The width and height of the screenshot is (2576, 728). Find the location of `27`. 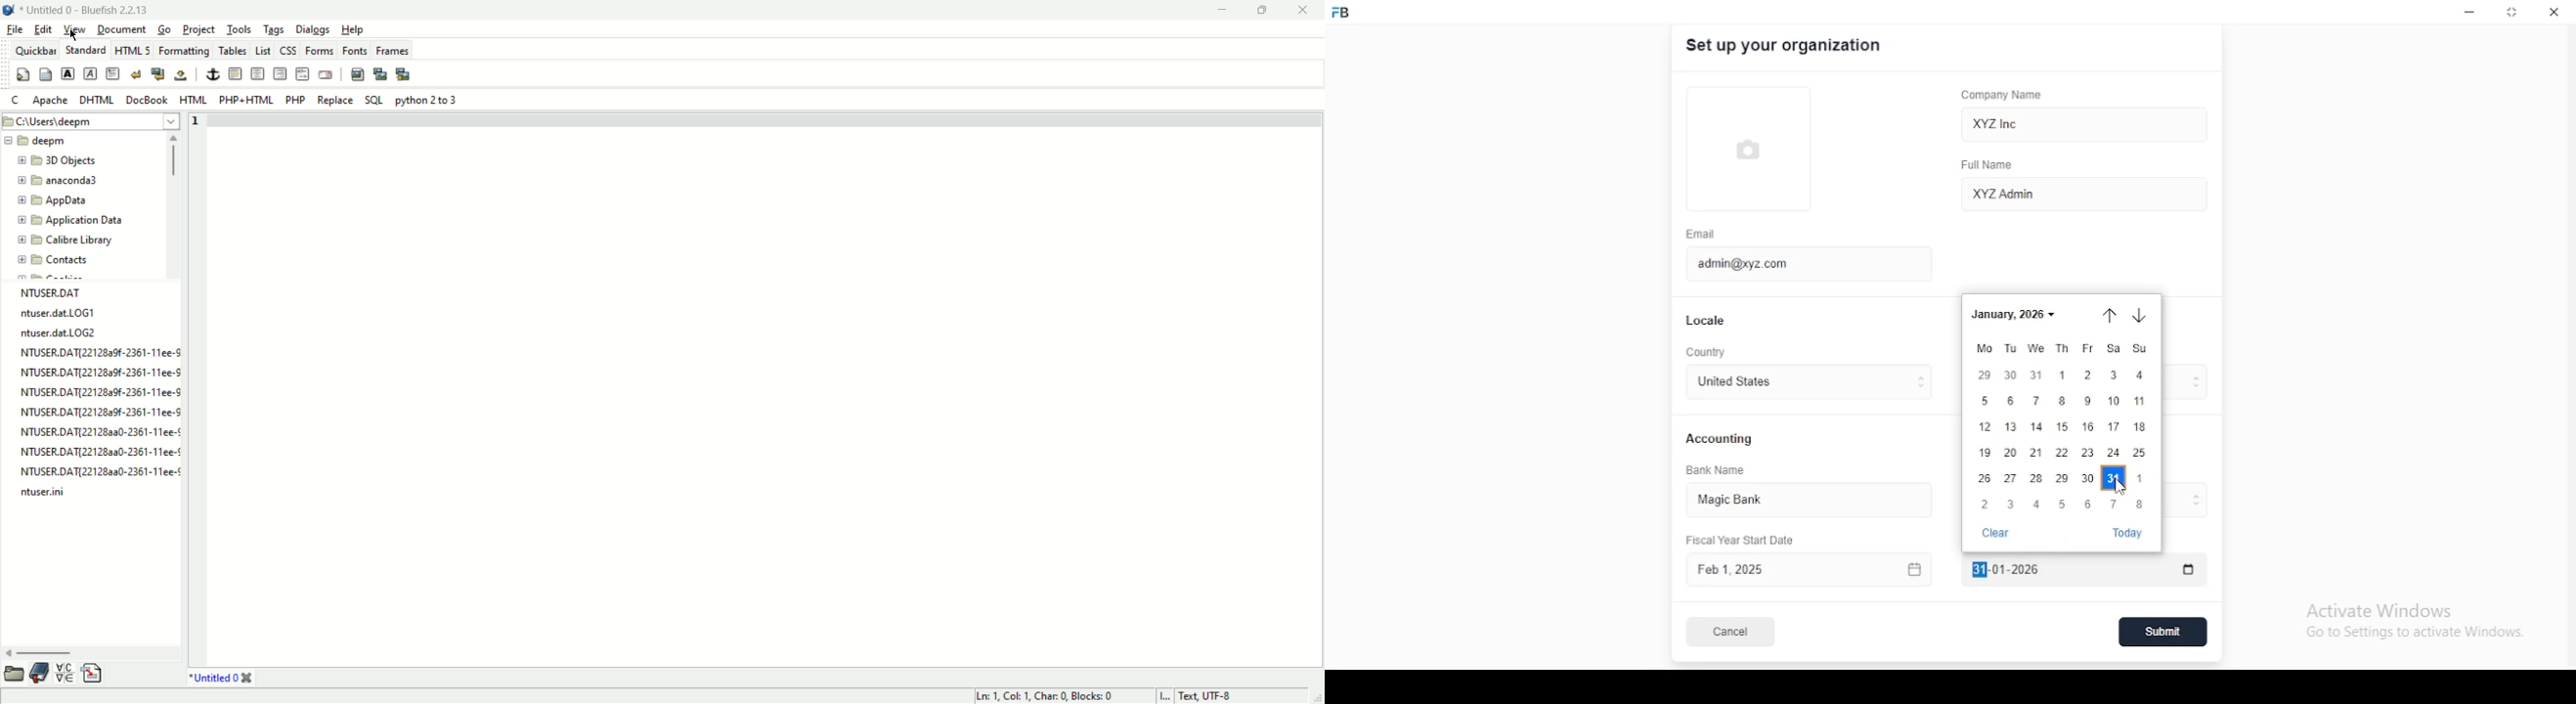

27 is located at coordinates (2011, 479).